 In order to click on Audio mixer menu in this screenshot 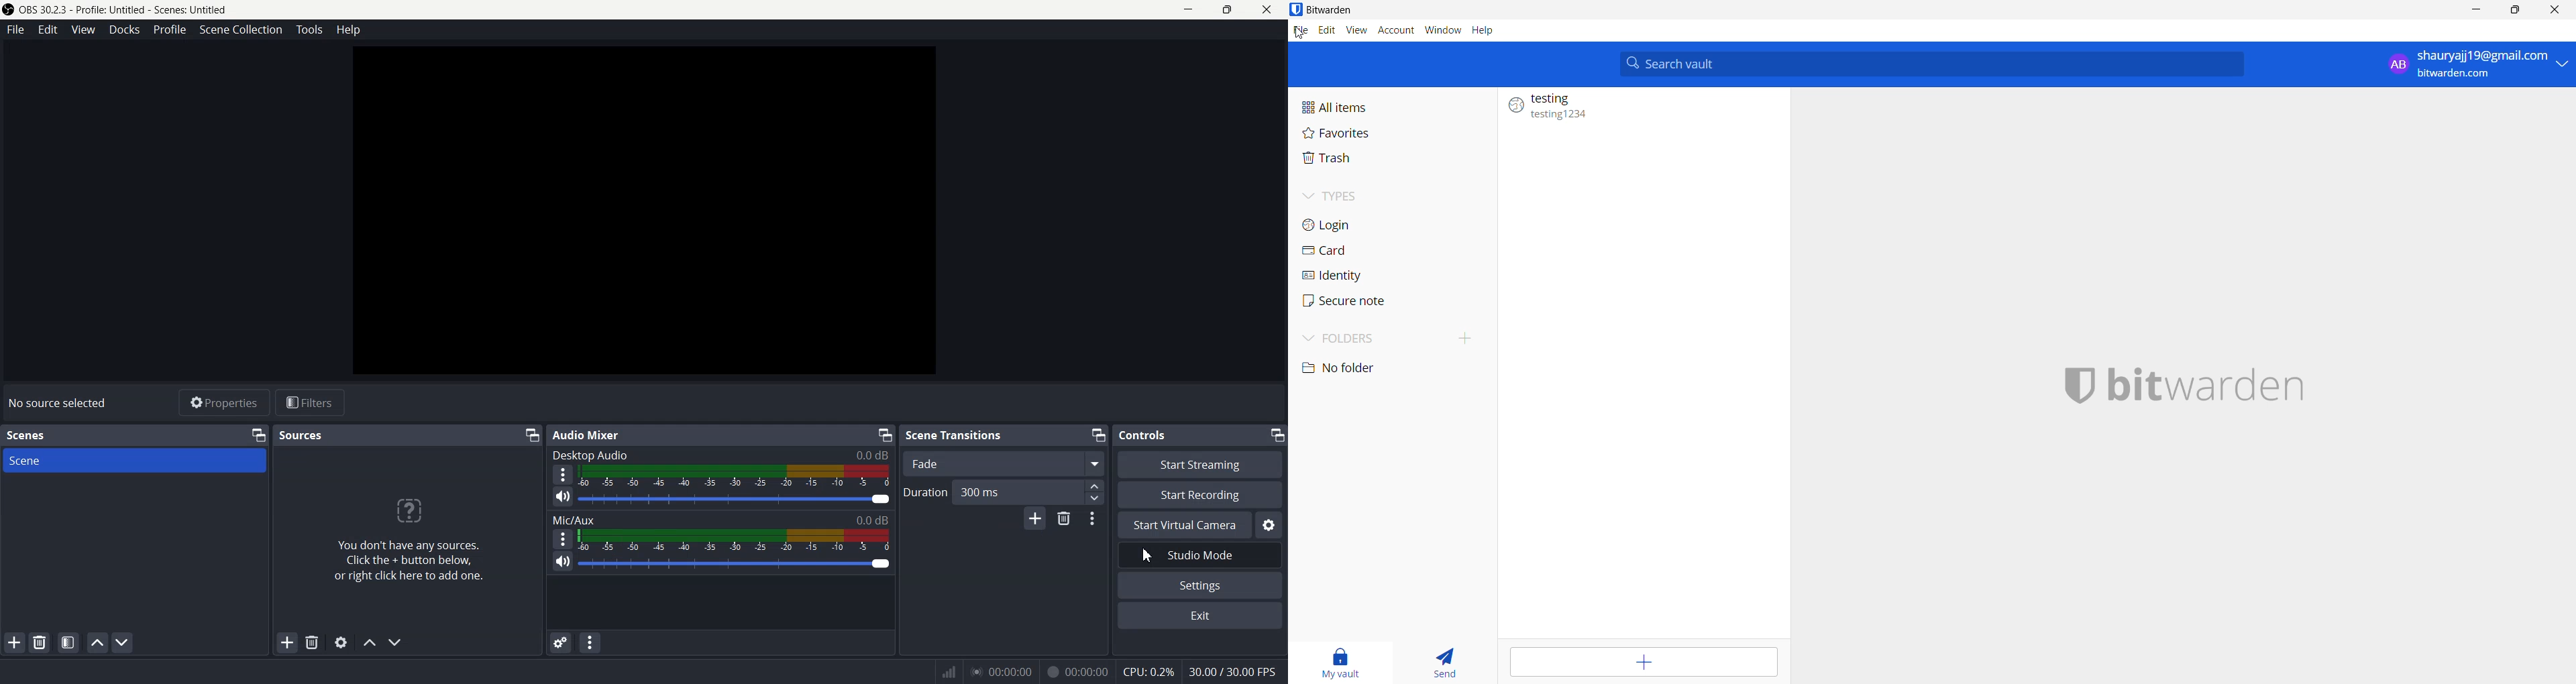, I will do `click(596, 644)`.